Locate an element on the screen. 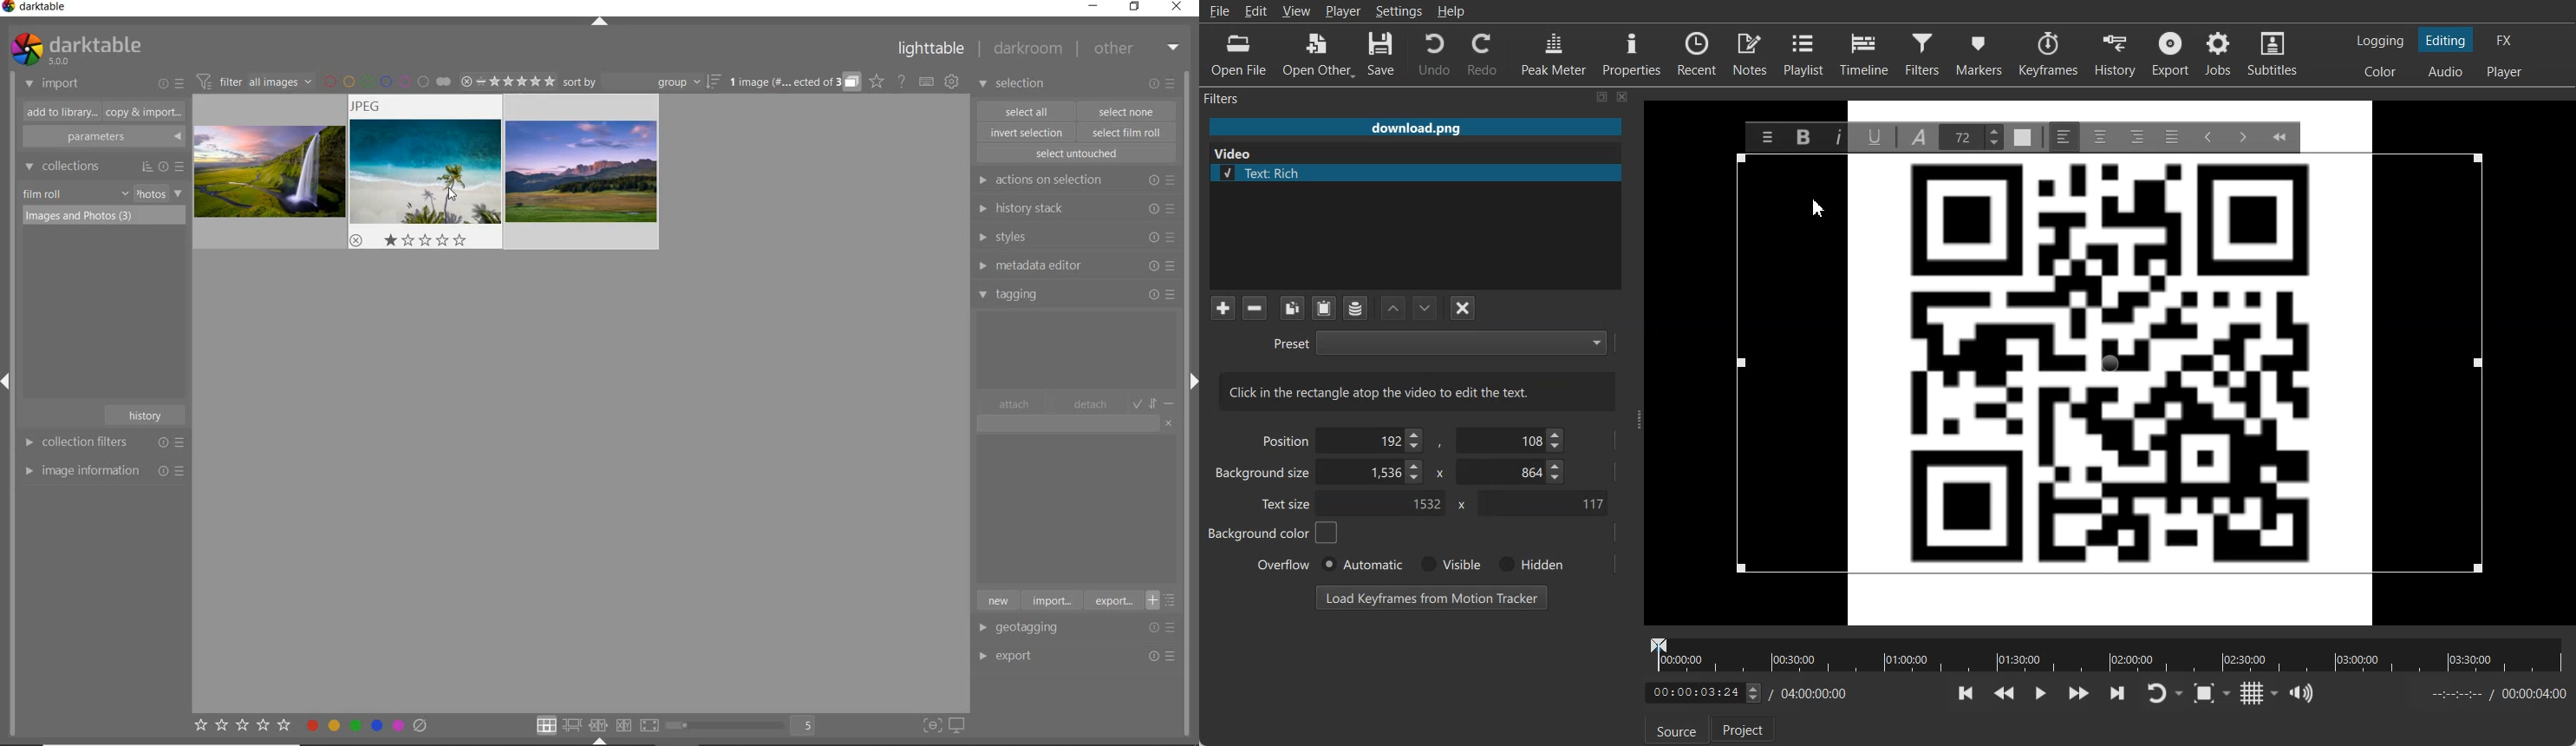  Play Quickly Forward is located at coordinates (2079, 693).